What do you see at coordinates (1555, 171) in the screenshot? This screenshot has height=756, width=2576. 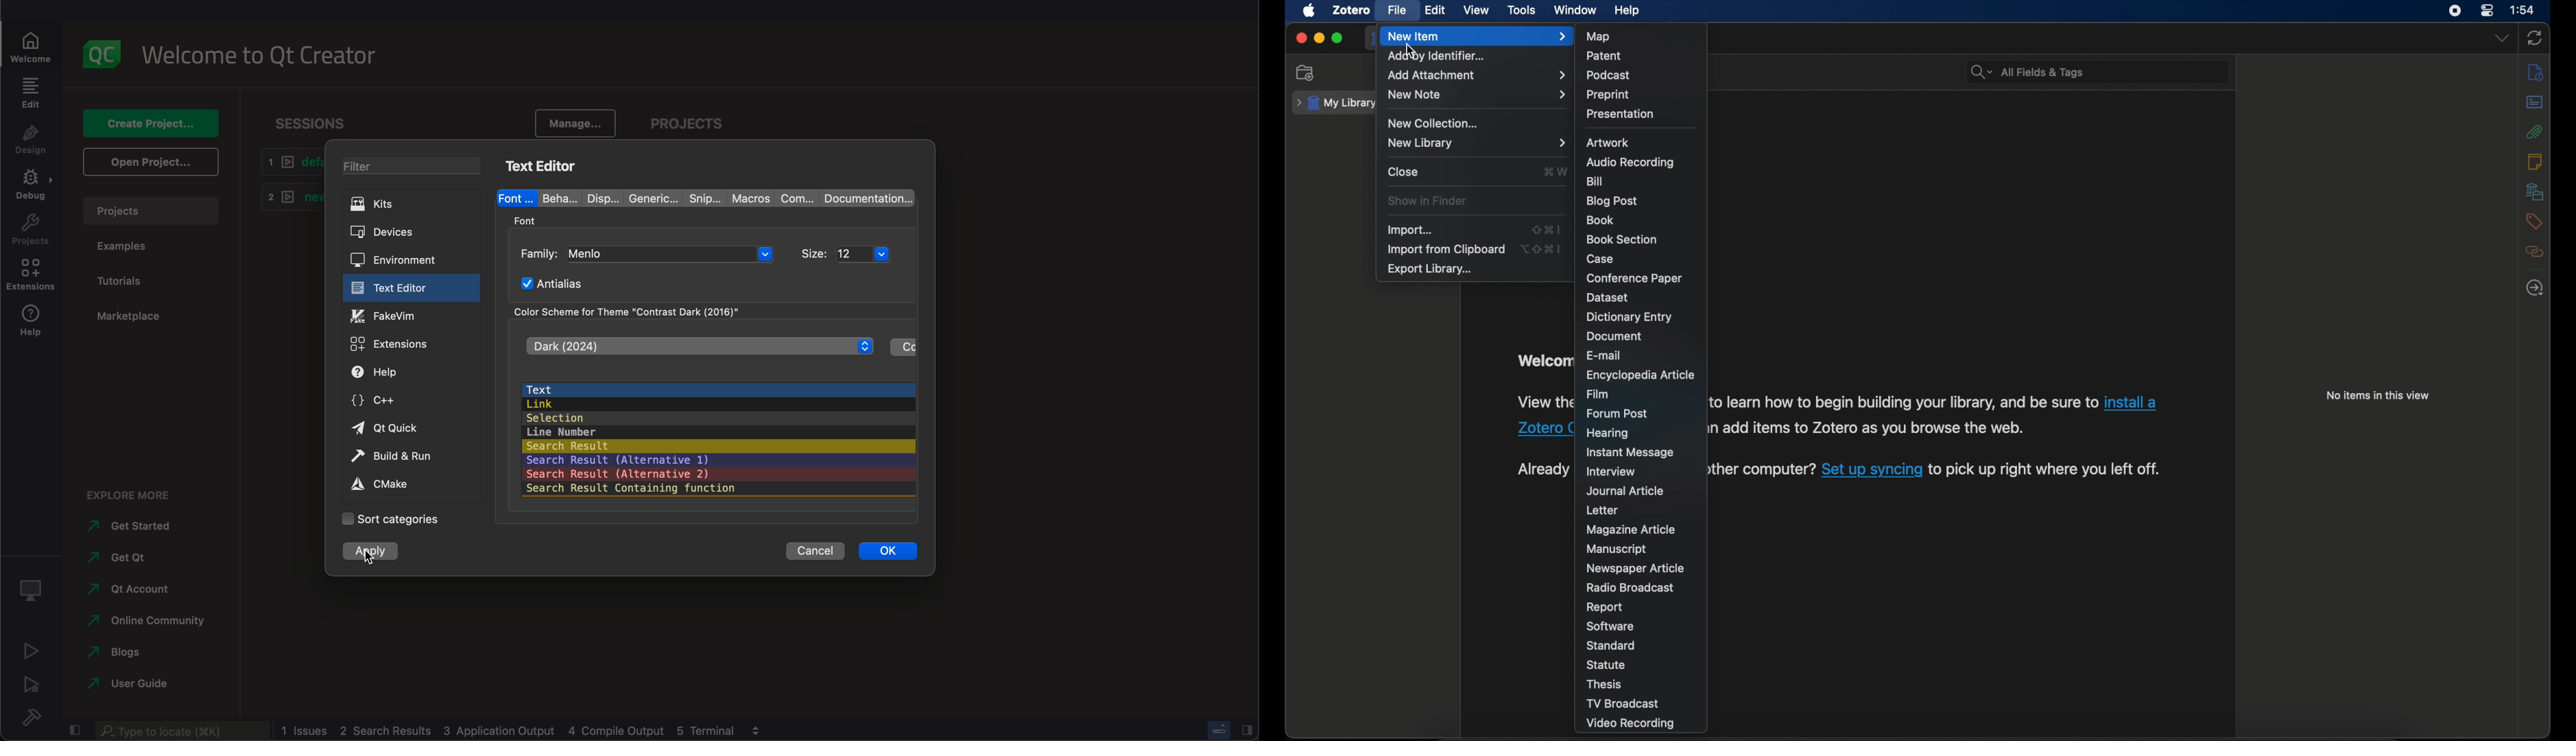 I see `command + W` at bounding box center [1555, 171].